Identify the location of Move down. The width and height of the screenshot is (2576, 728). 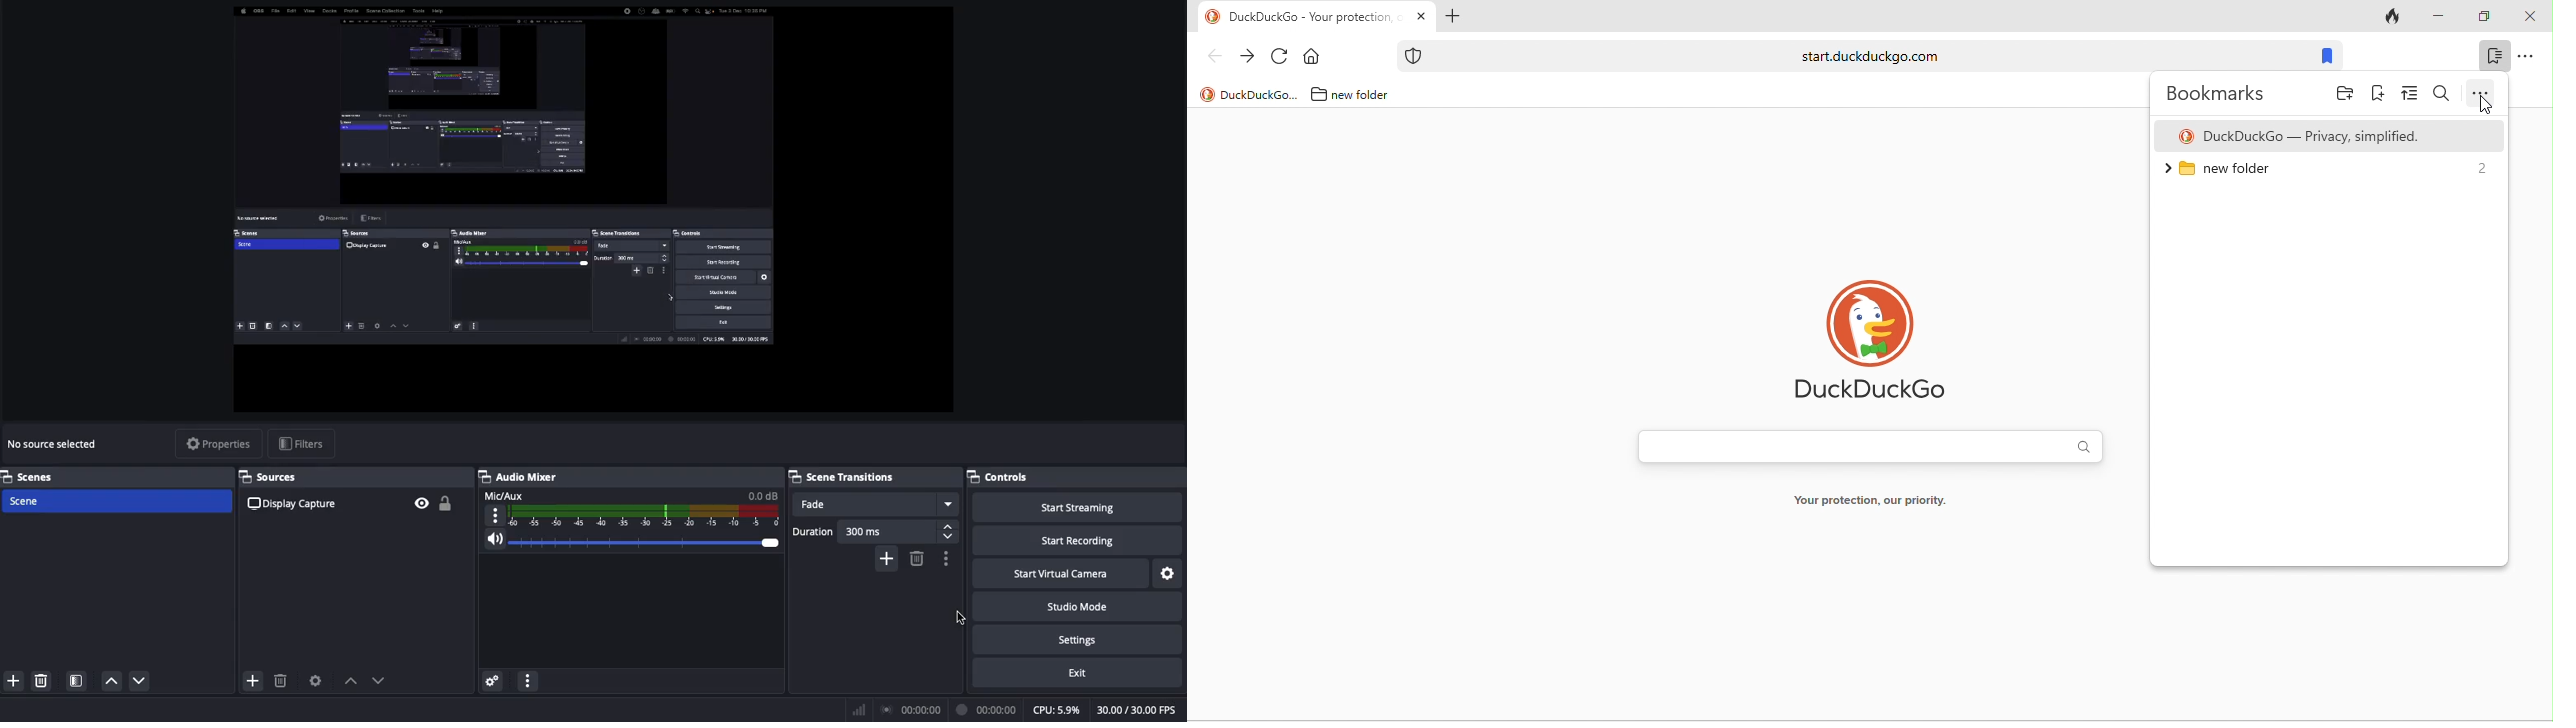
(377, 680).